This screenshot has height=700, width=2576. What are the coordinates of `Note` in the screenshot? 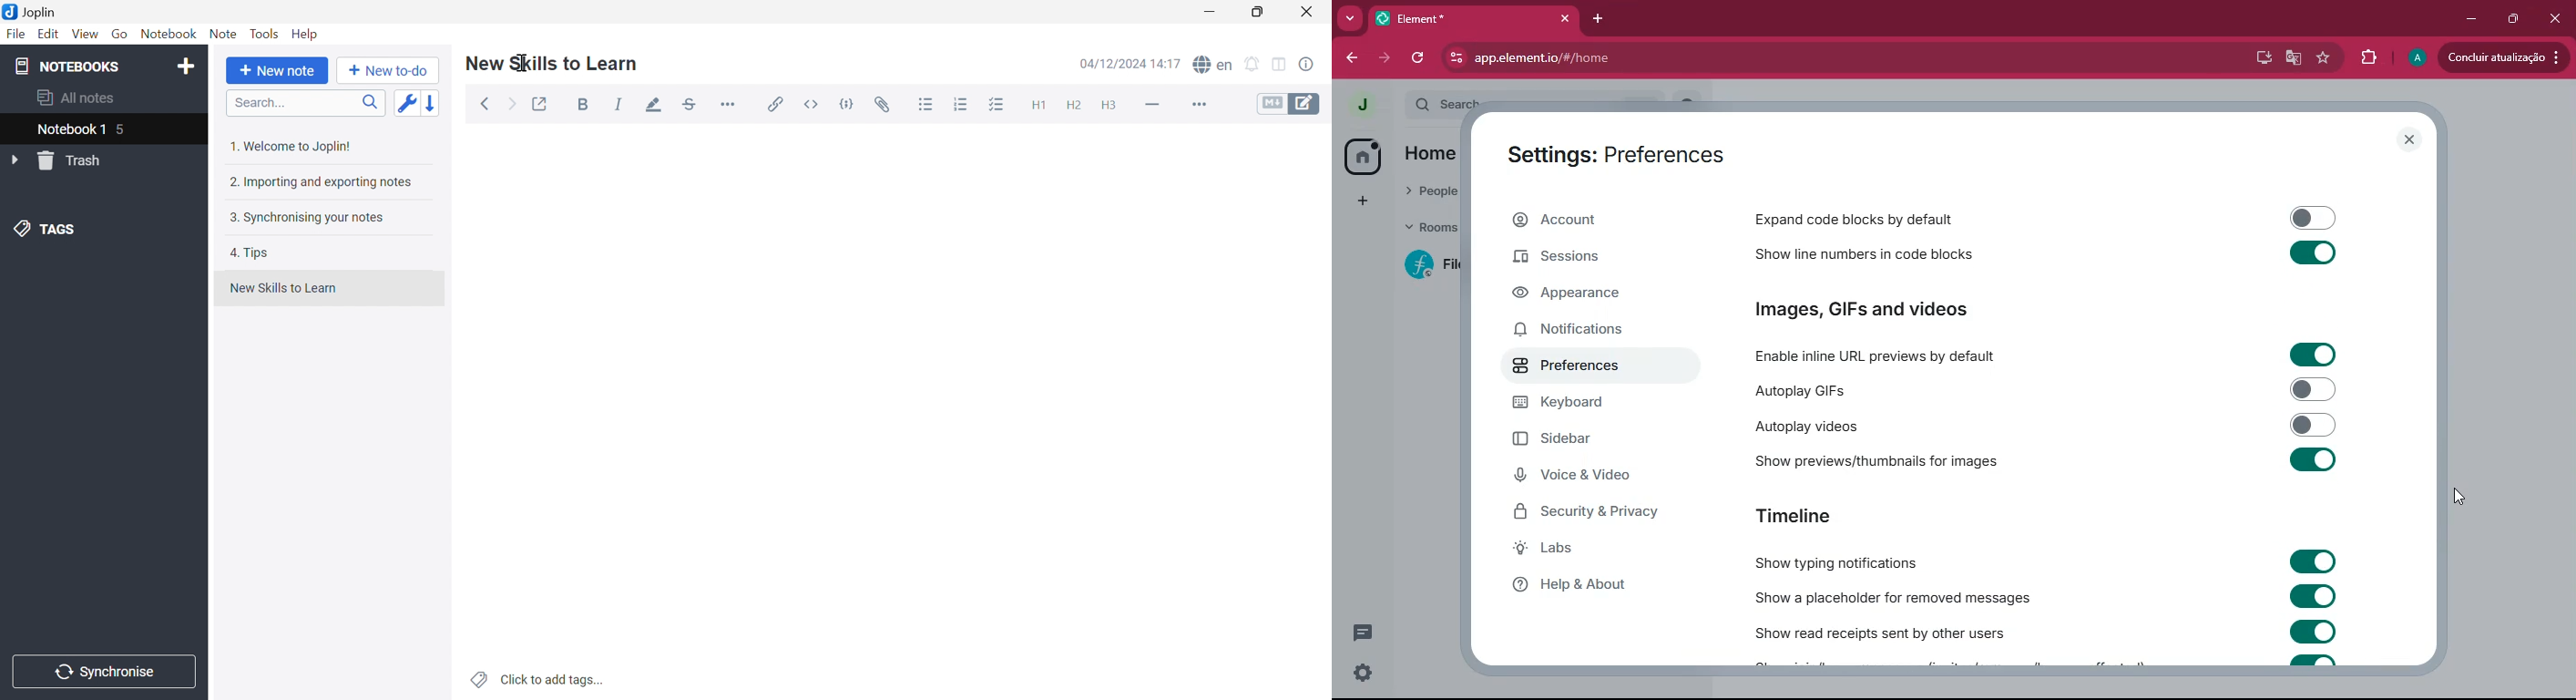 It's located at (223, 34).